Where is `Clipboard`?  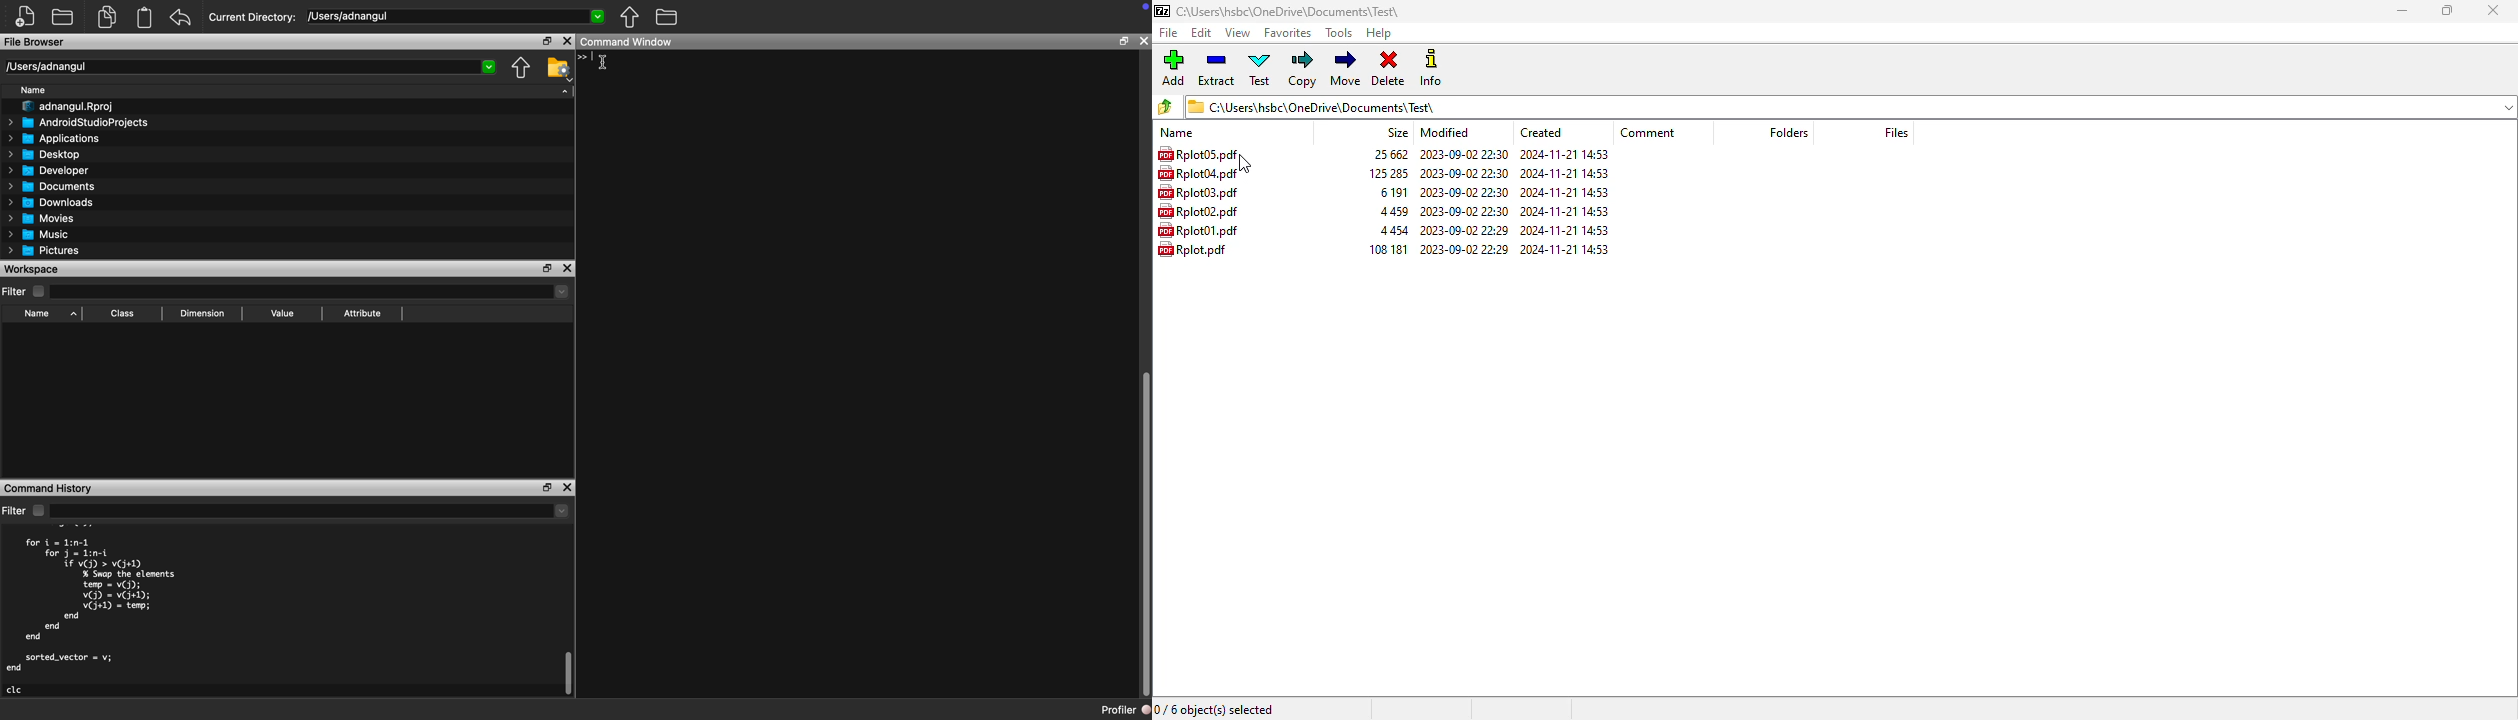
Clipboard is located at coordinates (144, 17).